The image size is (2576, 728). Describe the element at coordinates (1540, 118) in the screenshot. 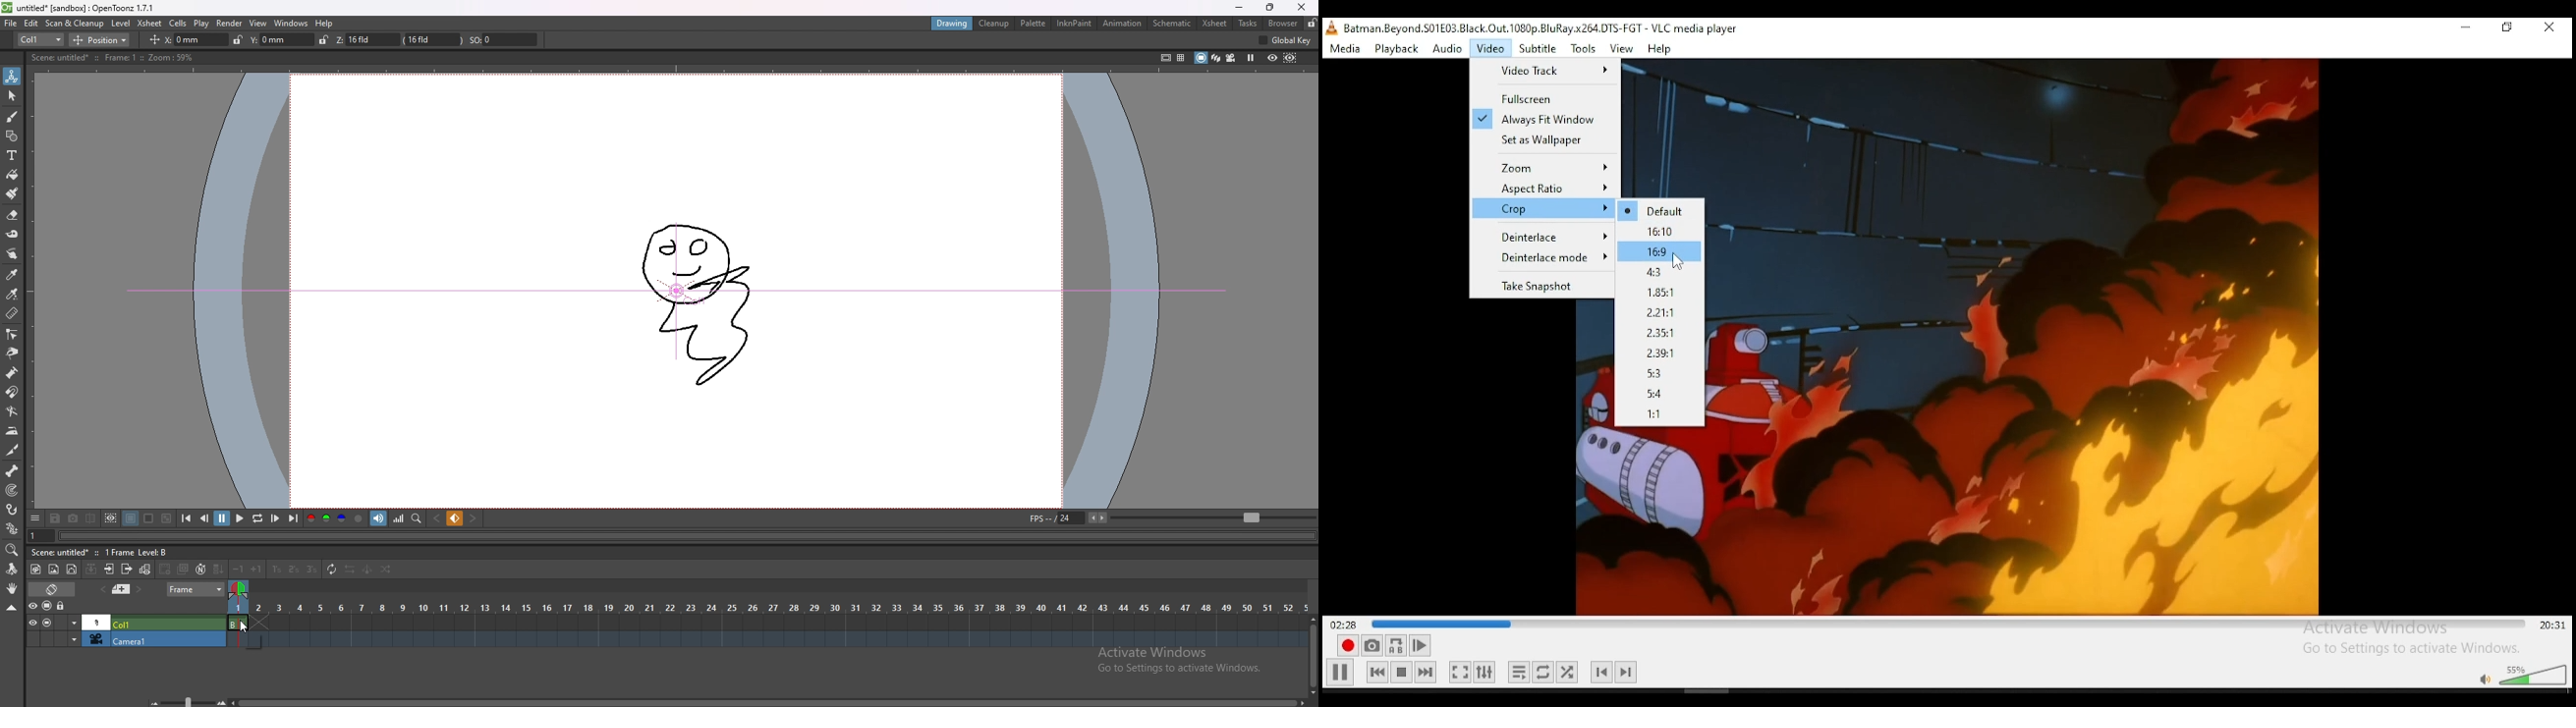

I see `Always fit window` at that location.